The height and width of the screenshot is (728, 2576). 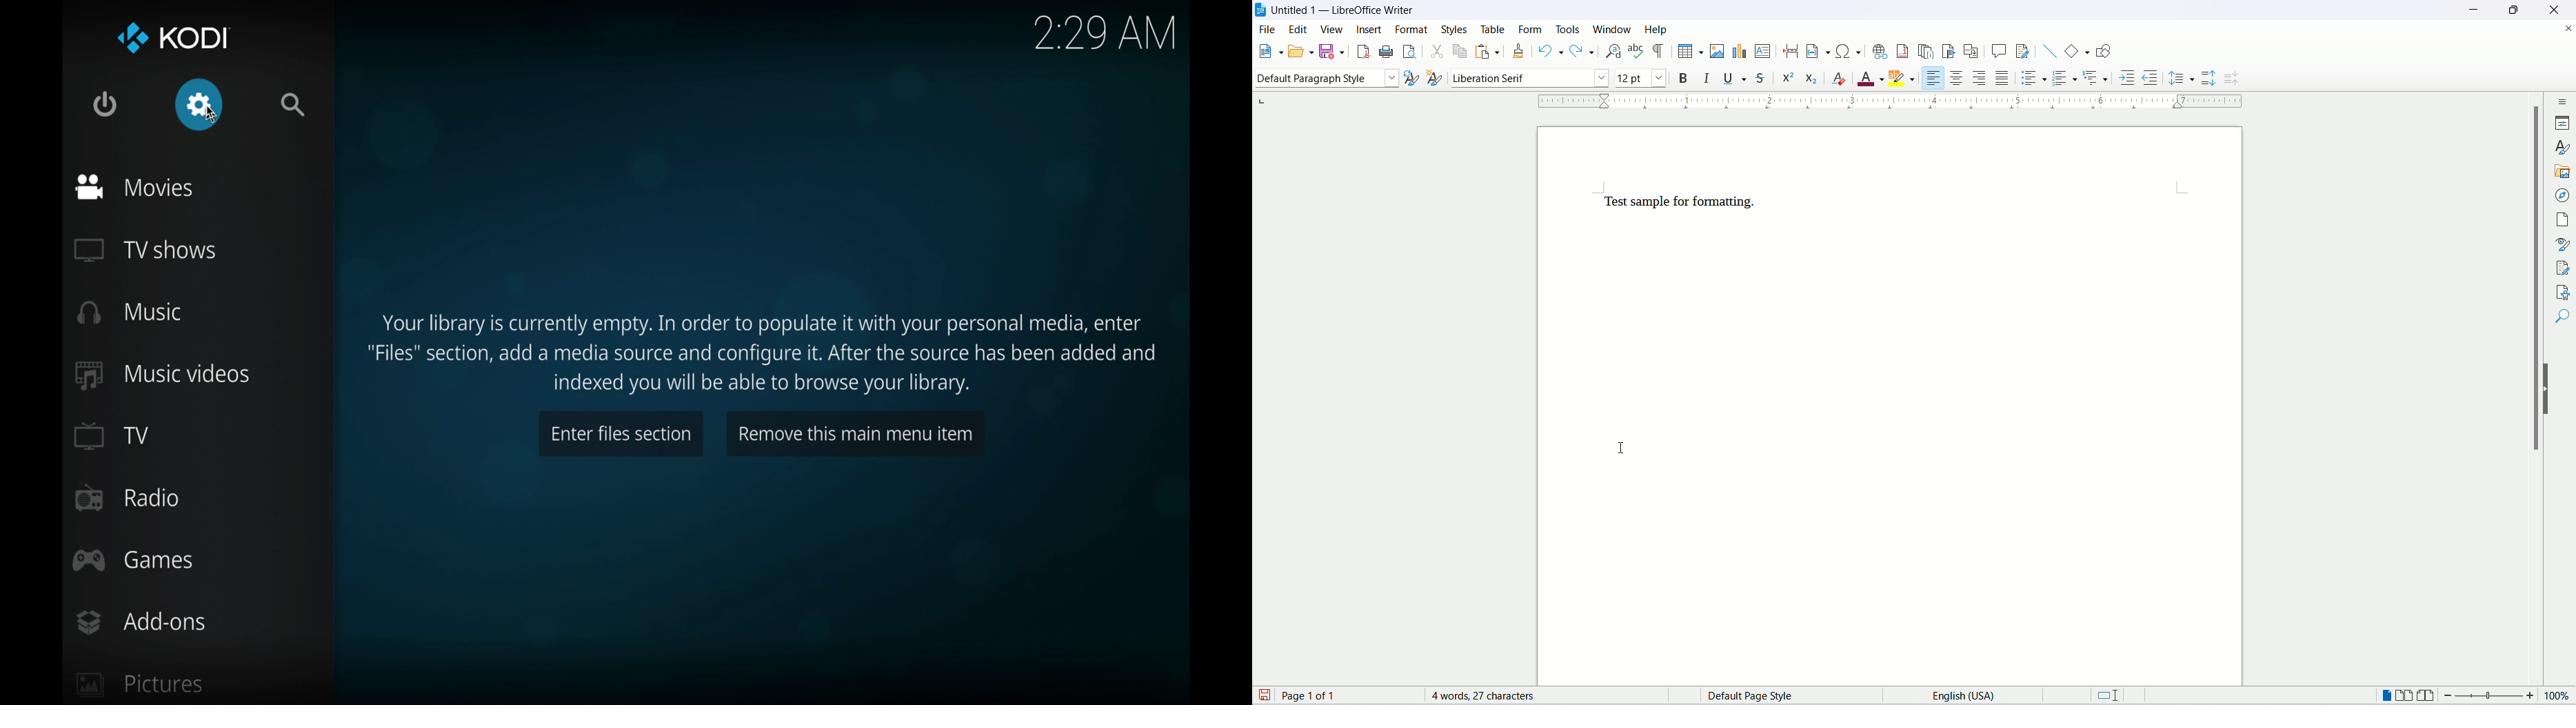 I want to click on kodi logo, so click(x=132, y=41).